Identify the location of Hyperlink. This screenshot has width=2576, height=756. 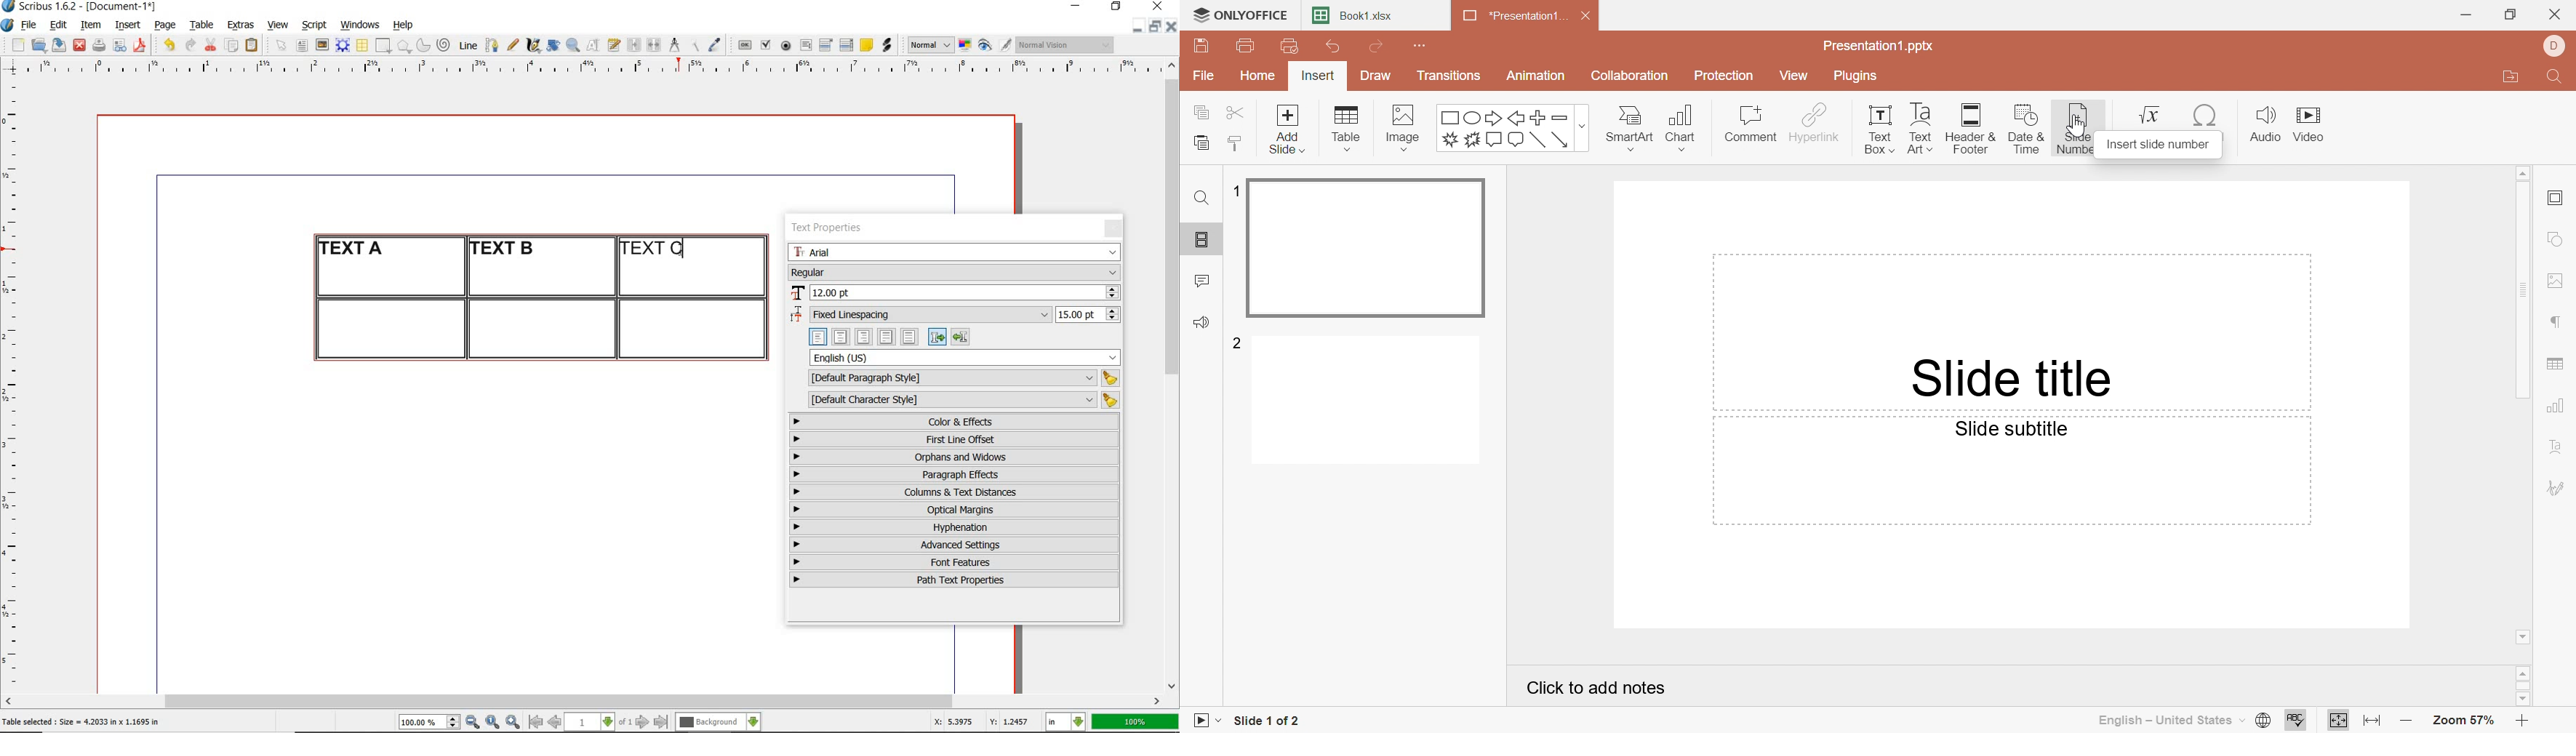
(1815, 123).